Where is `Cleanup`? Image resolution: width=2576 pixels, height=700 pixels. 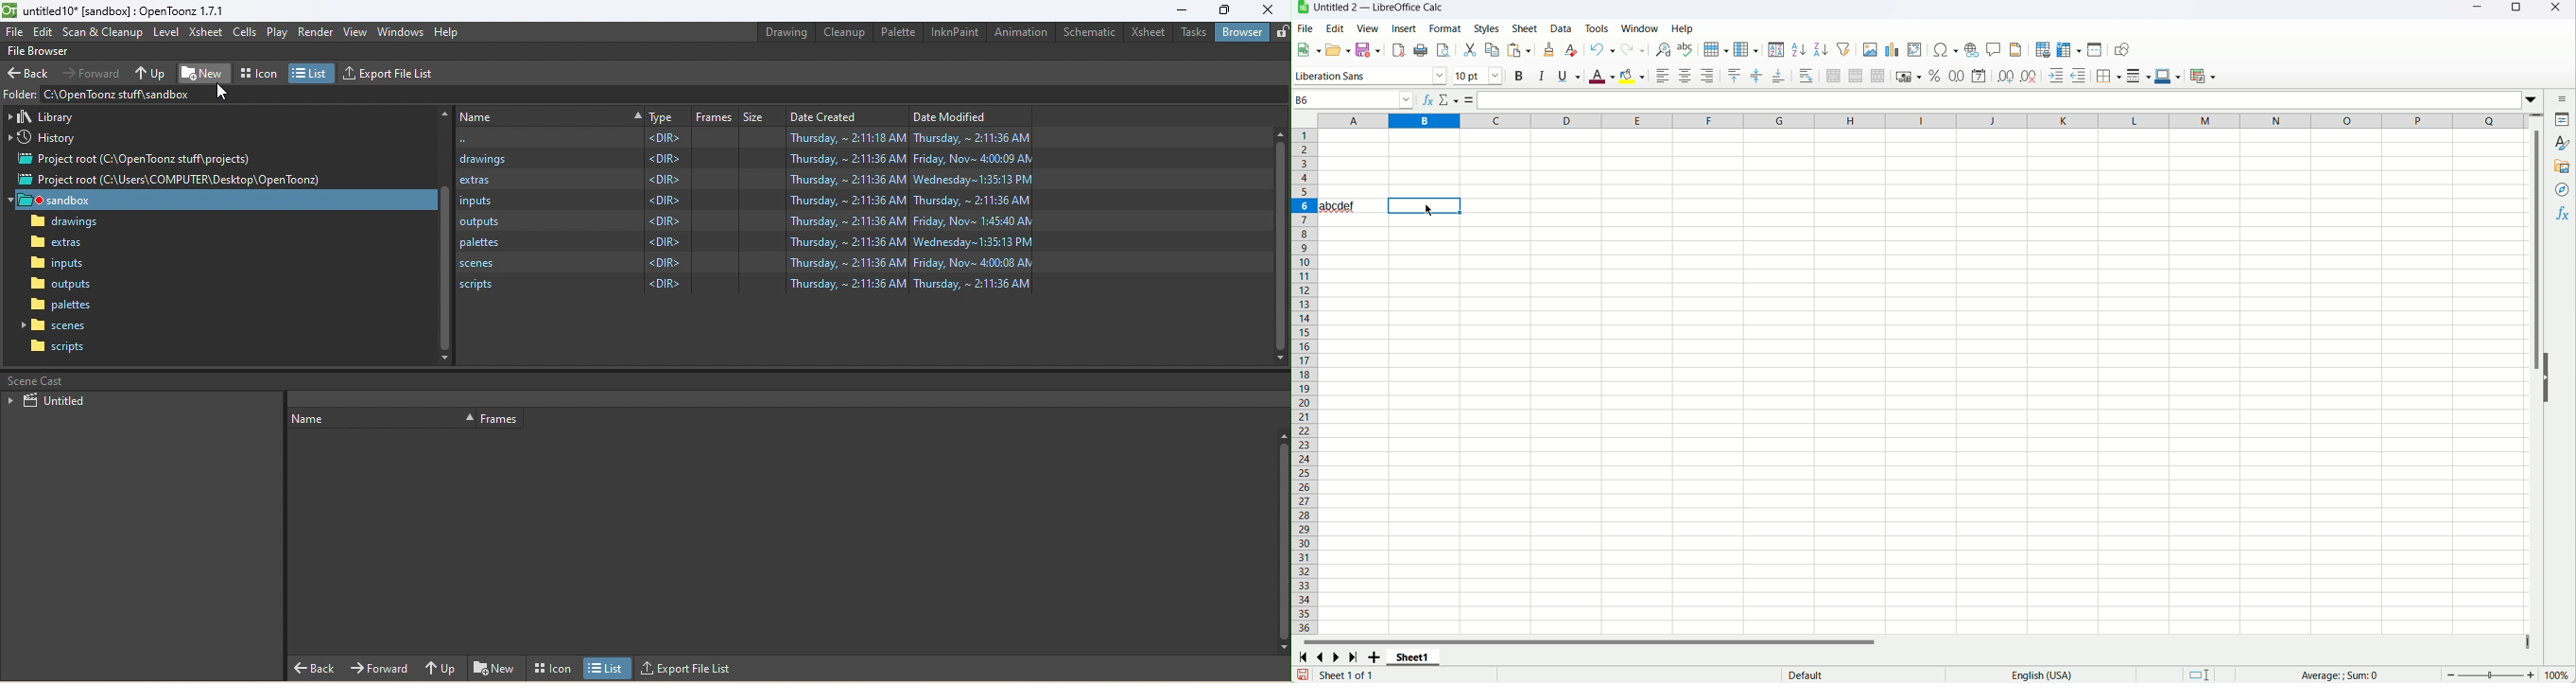
Cleanup is located at coordinates (841, 33).